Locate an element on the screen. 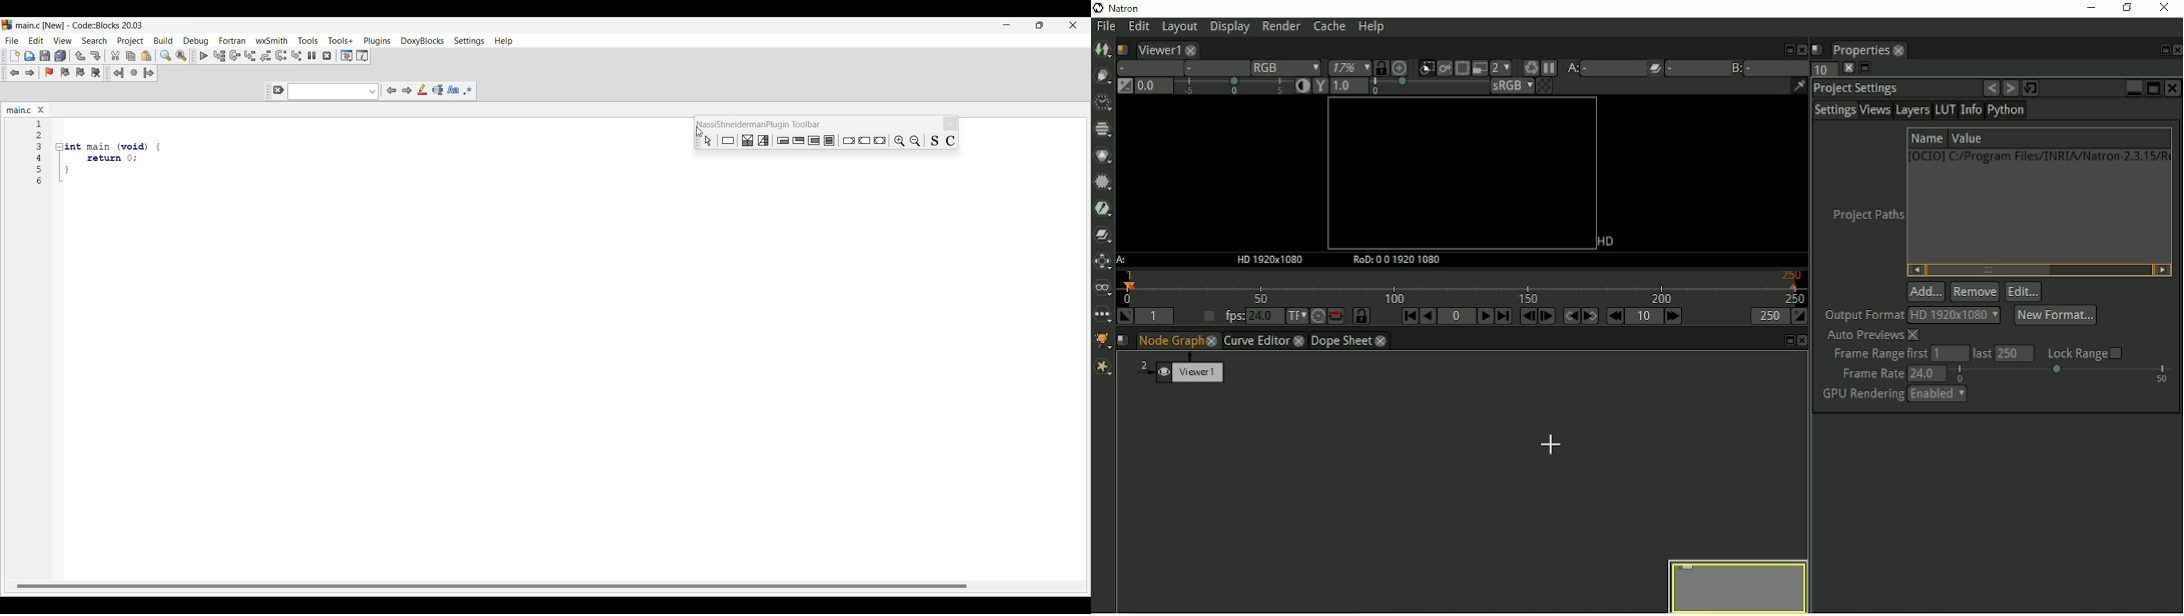 The image size is (2184, 616). Step into instruction is located at coordinates (297, 56).